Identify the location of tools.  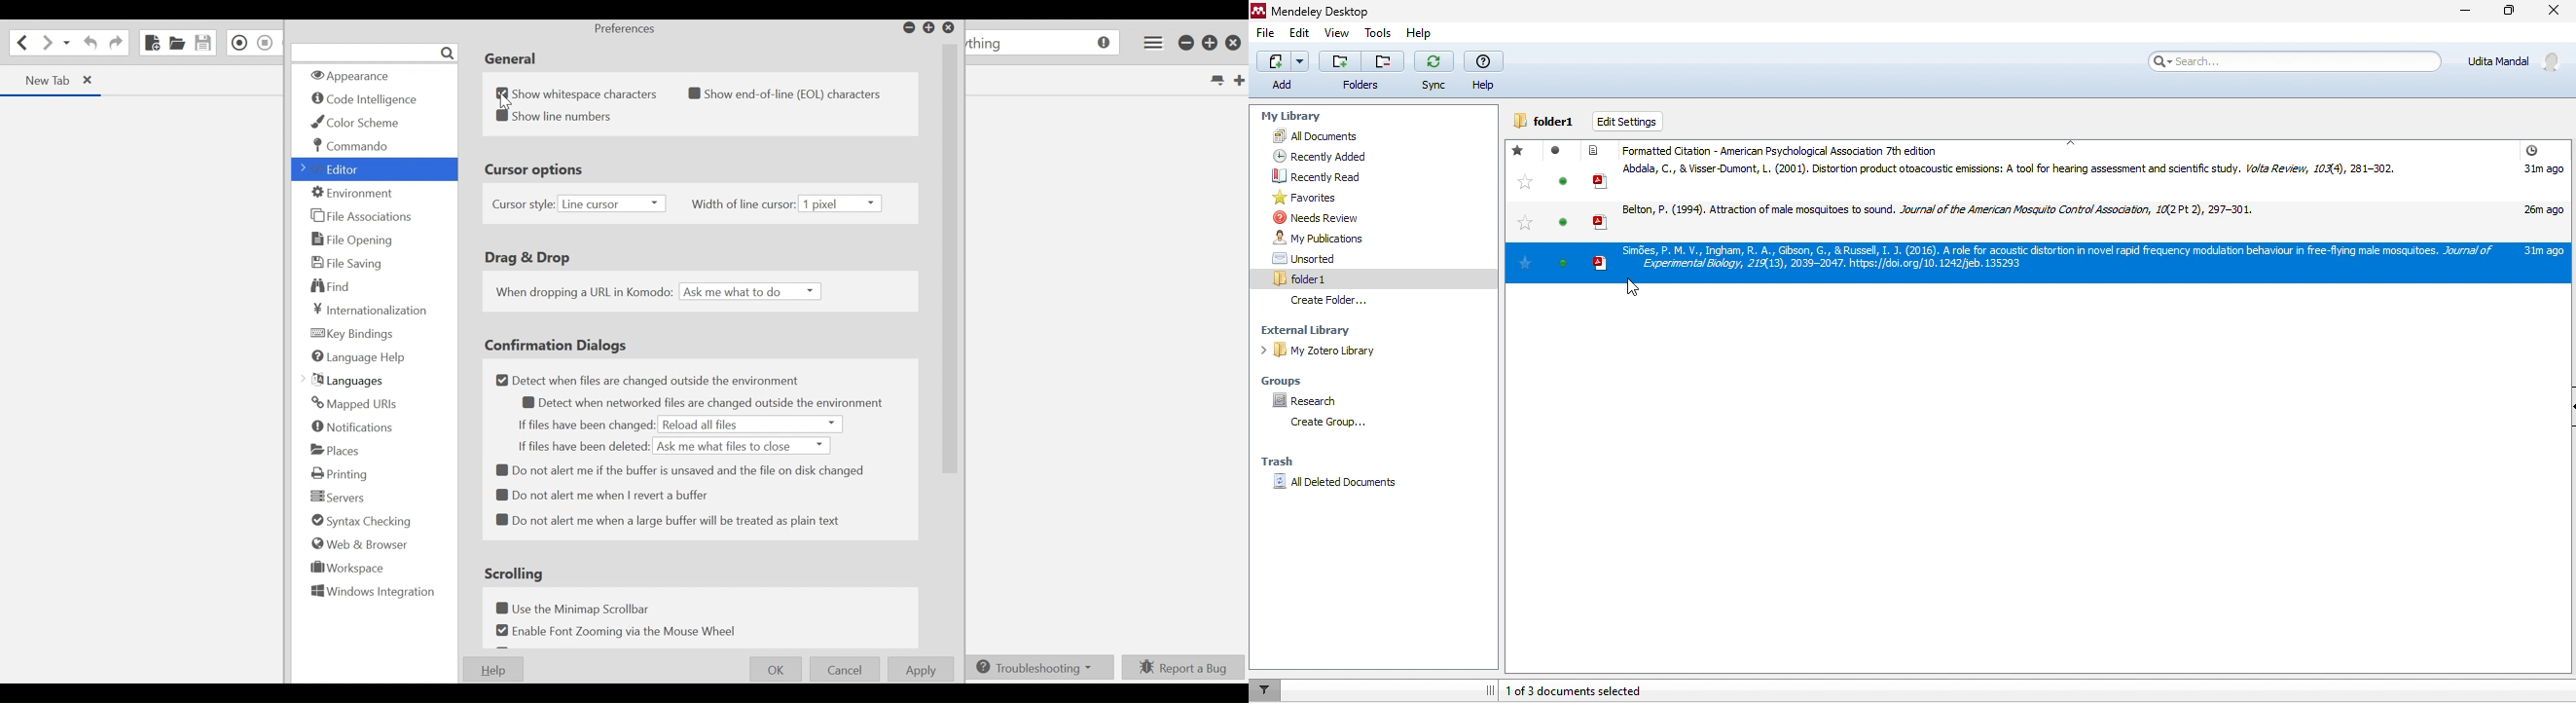
(1376, 33).